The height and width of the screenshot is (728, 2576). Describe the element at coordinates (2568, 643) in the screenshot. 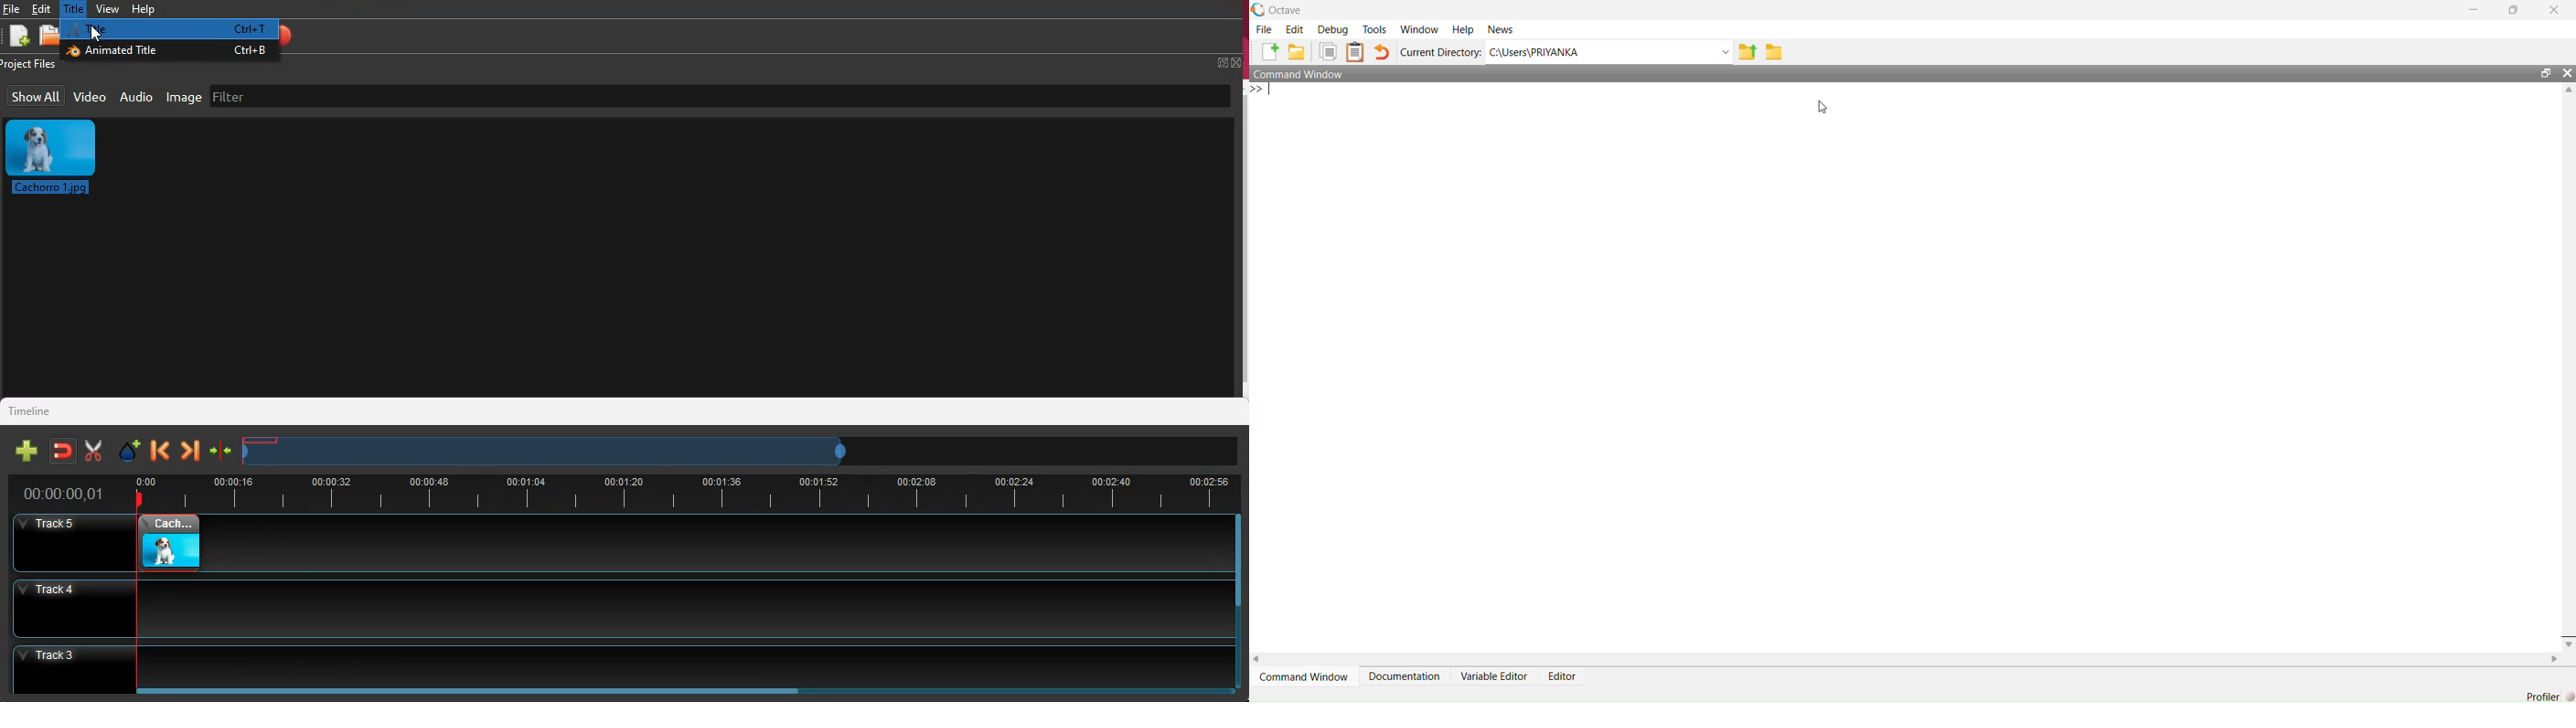

I see `Scroll Down ` at that location.